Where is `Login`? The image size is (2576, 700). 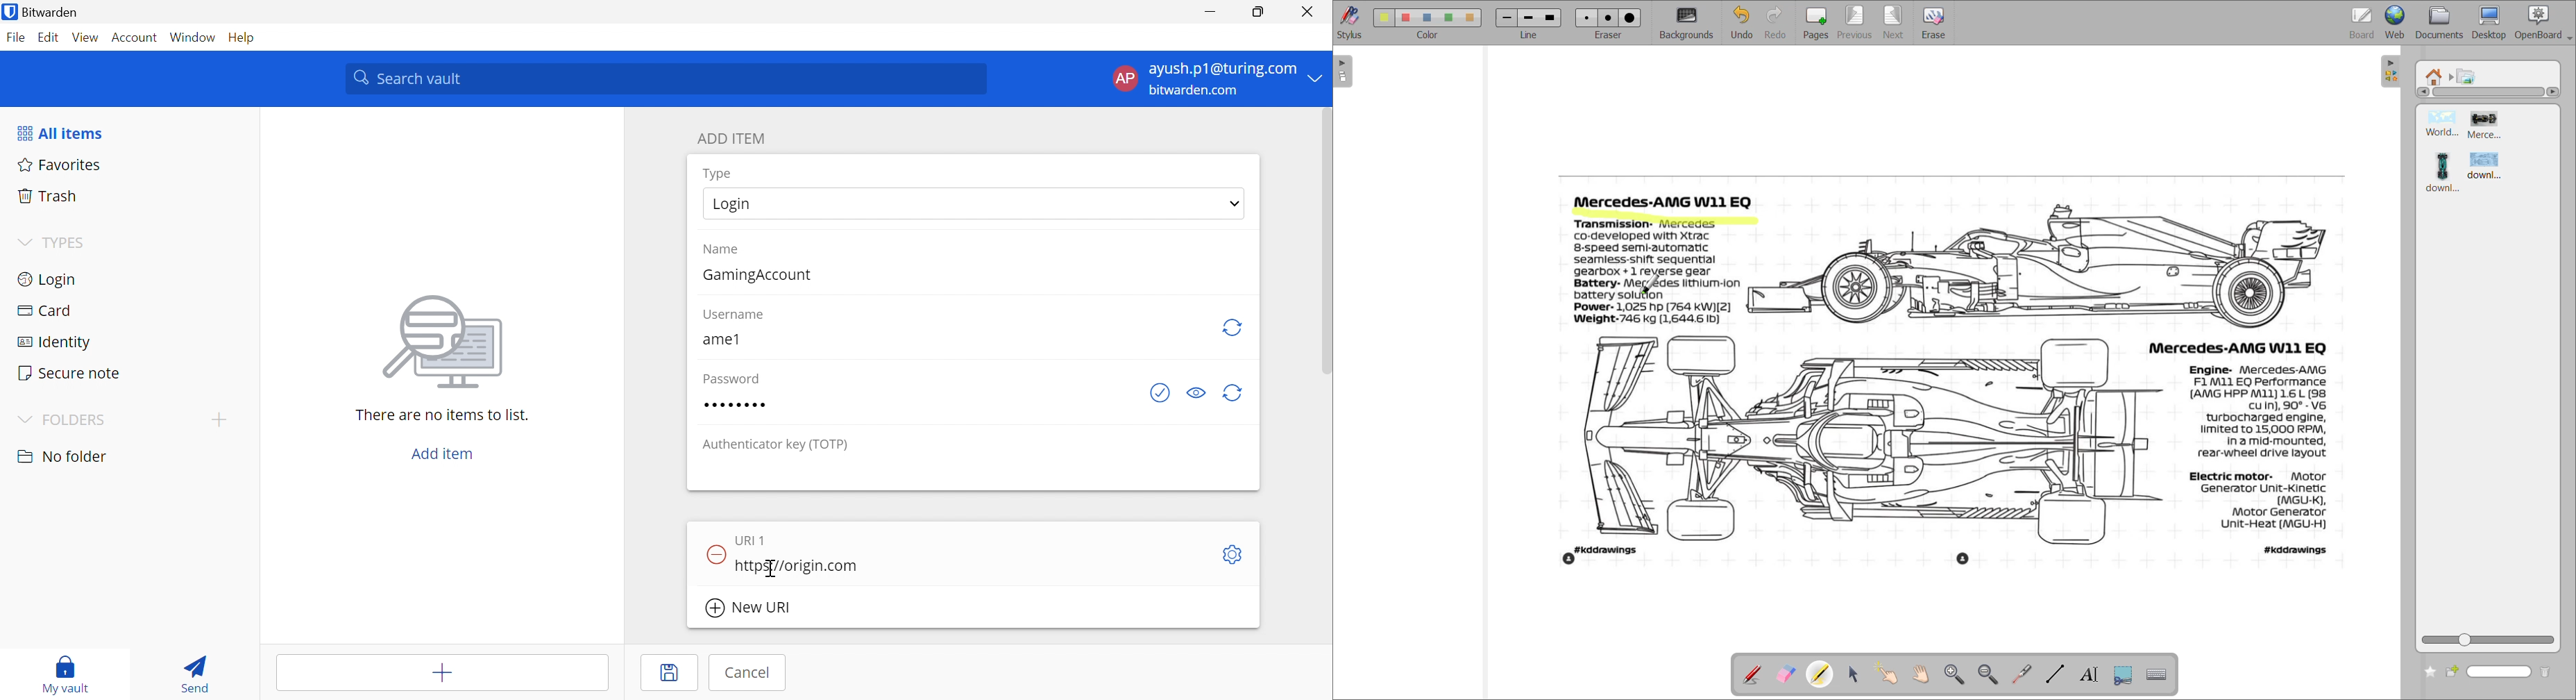
Login is located at coordinates (735, 204).